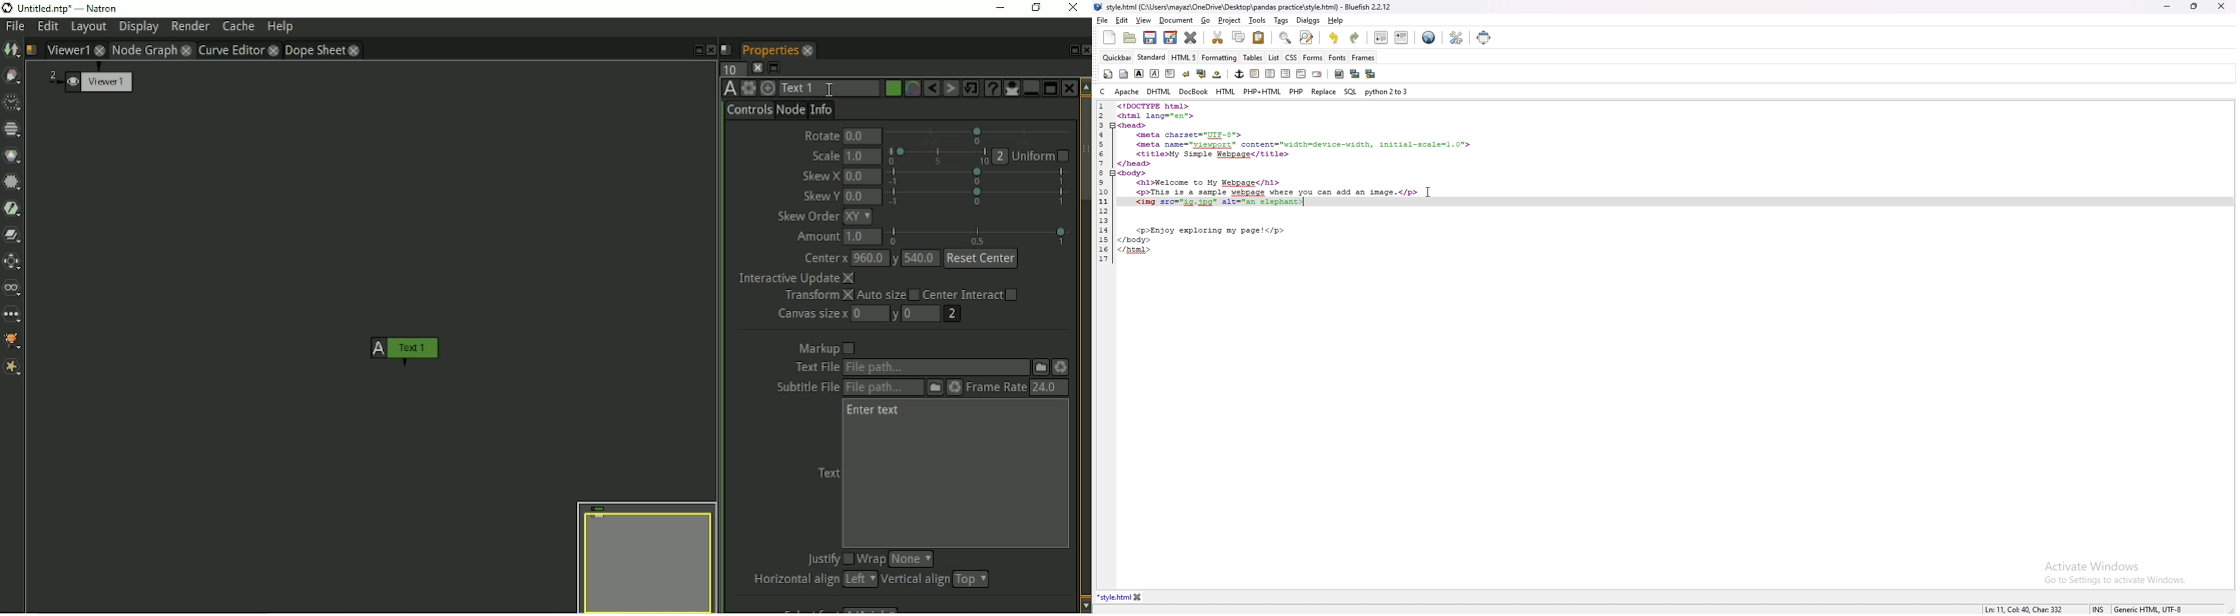 This screenshot has height=616, width=2240. What do you see at coordinates (2093, 566) in the screenshot?
I see `Activate Windows` at bounding box center [2093, 566].